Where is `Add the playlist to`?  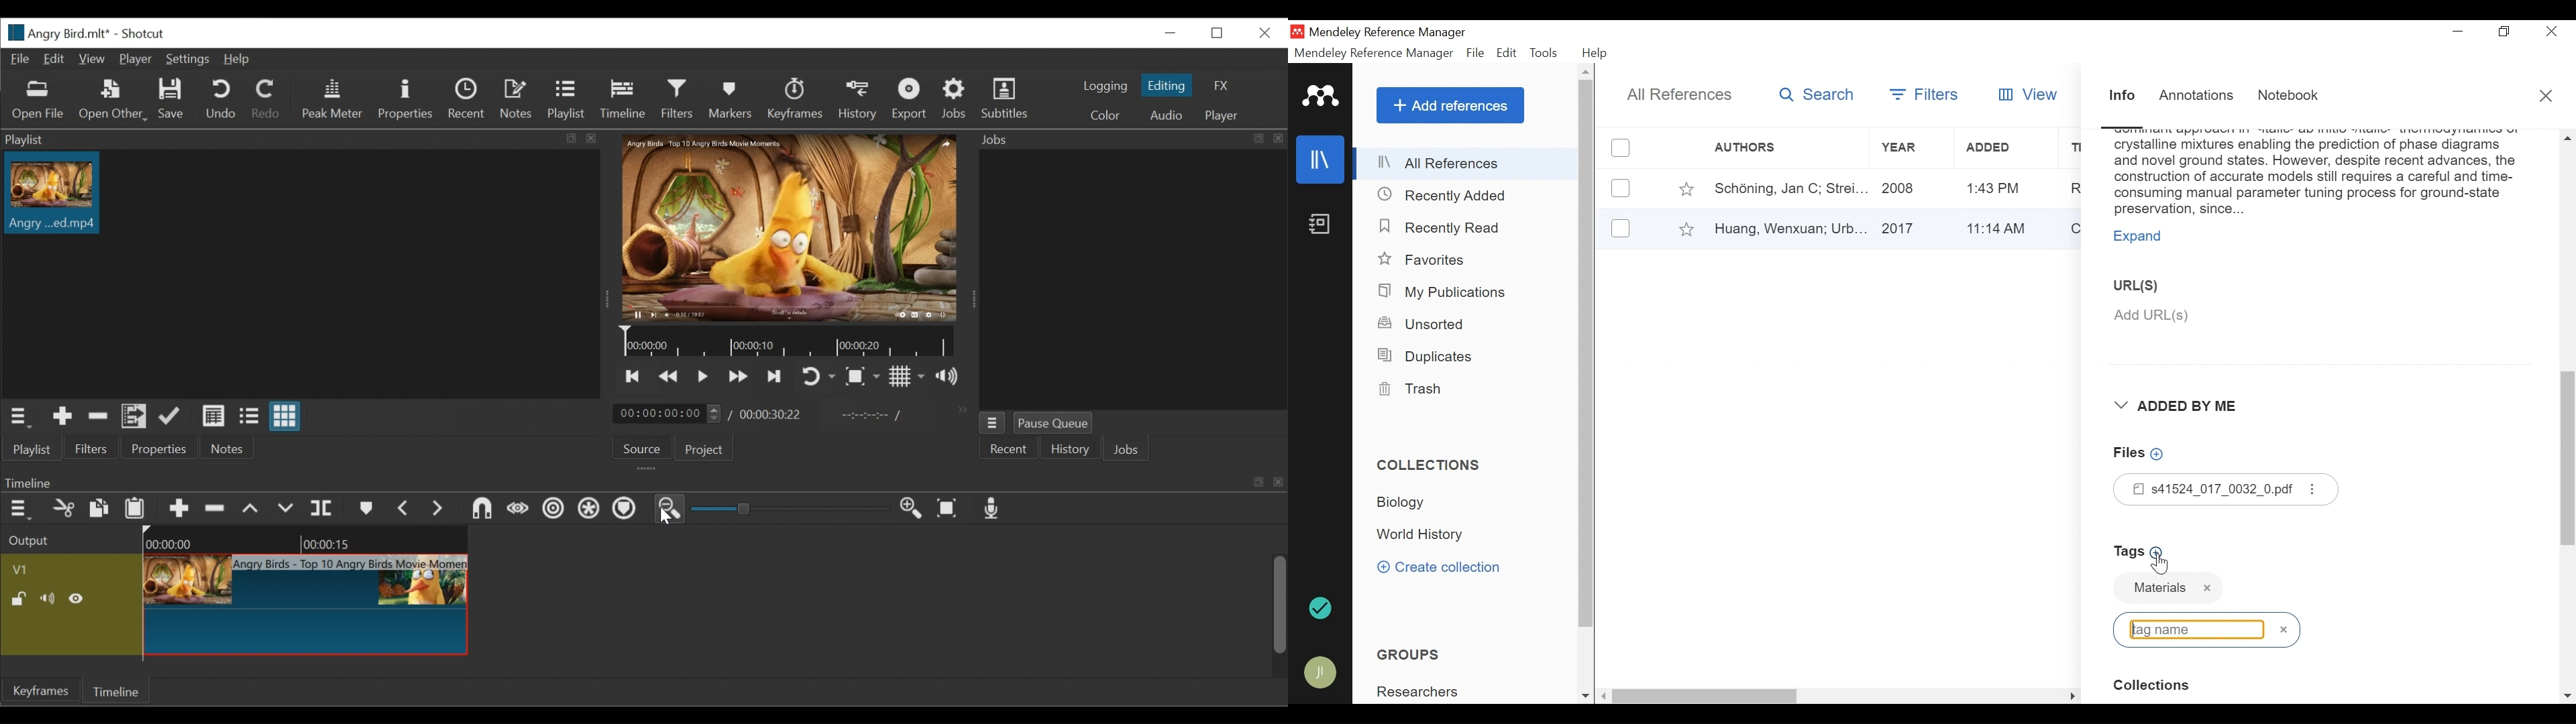
Add the playlist to is located at coordinates (135, 416).